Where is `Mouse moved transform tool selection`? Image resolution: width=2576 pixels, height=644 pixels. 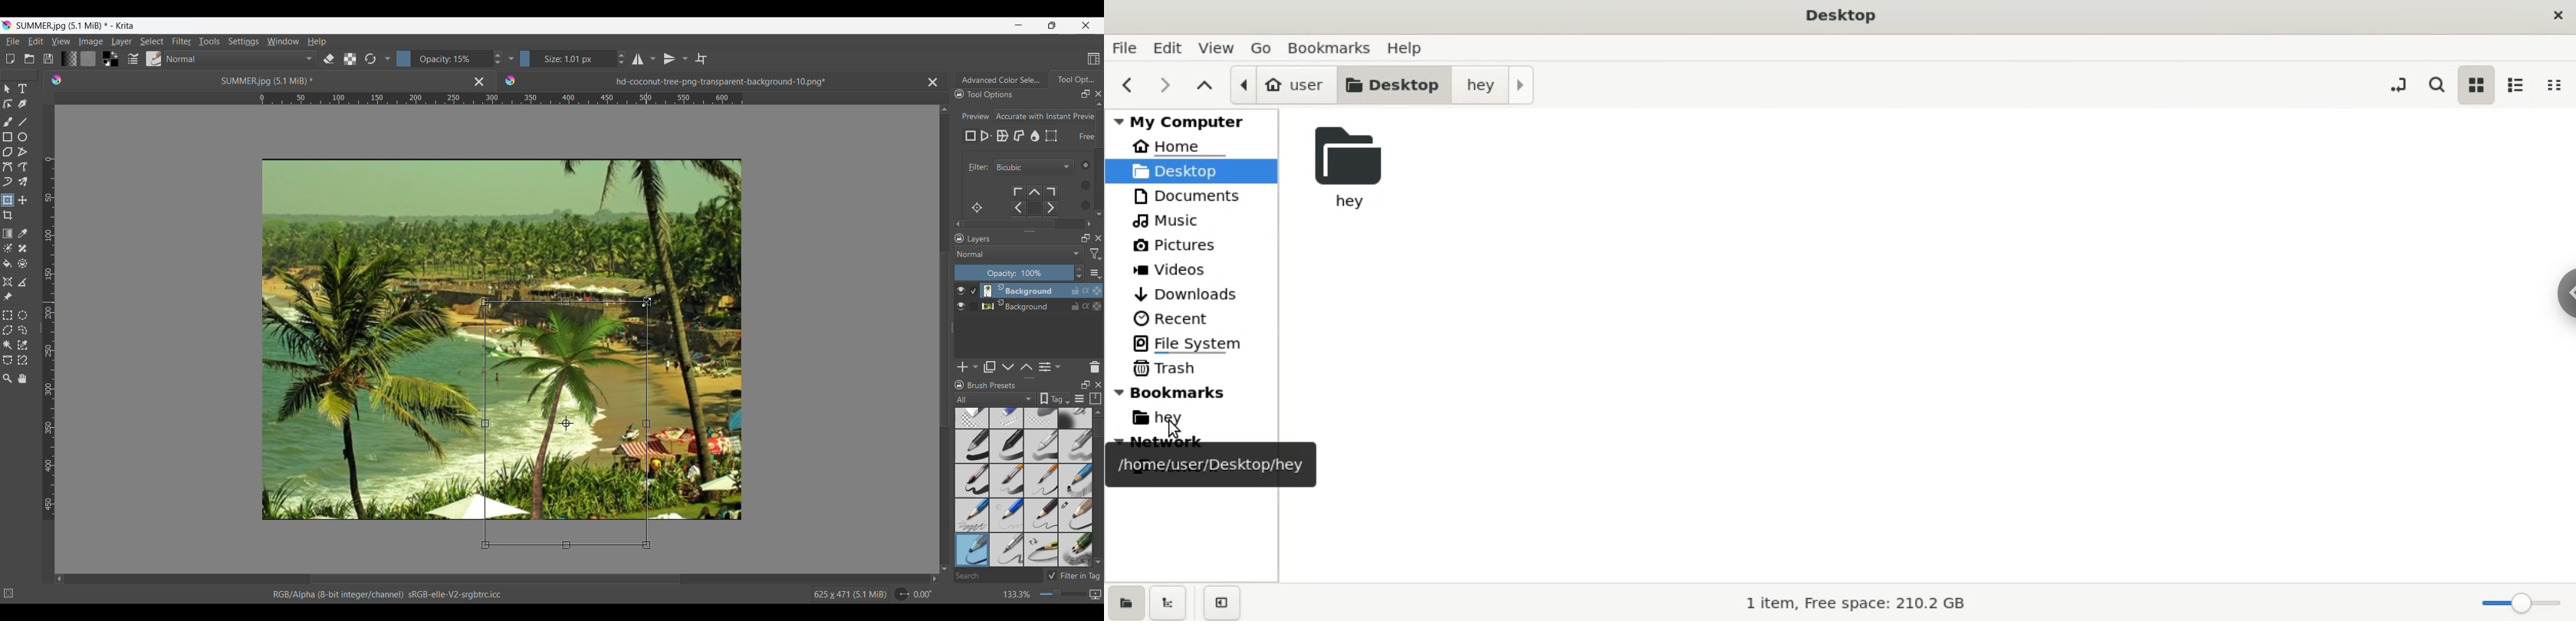 Mouse moved transform tool selection is located at coordinates (647, 302).